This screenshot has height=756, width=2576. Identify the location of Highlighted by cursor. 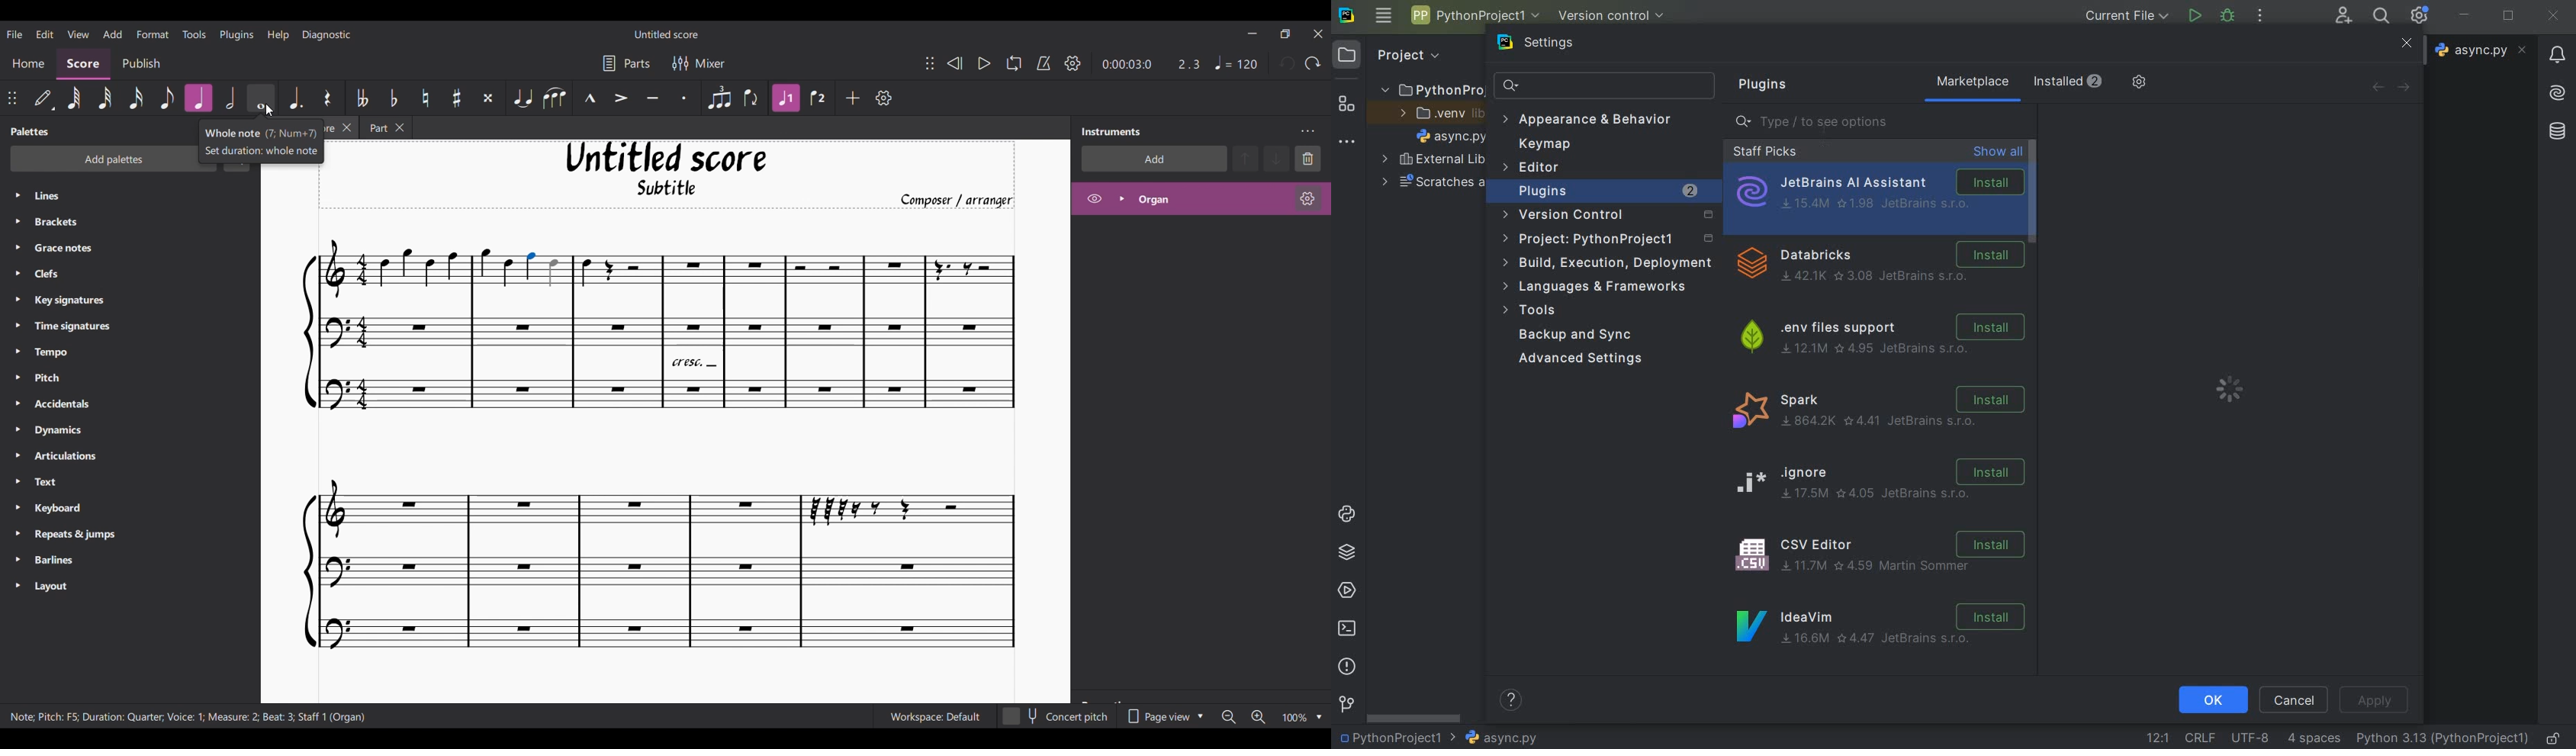
(261, 98).